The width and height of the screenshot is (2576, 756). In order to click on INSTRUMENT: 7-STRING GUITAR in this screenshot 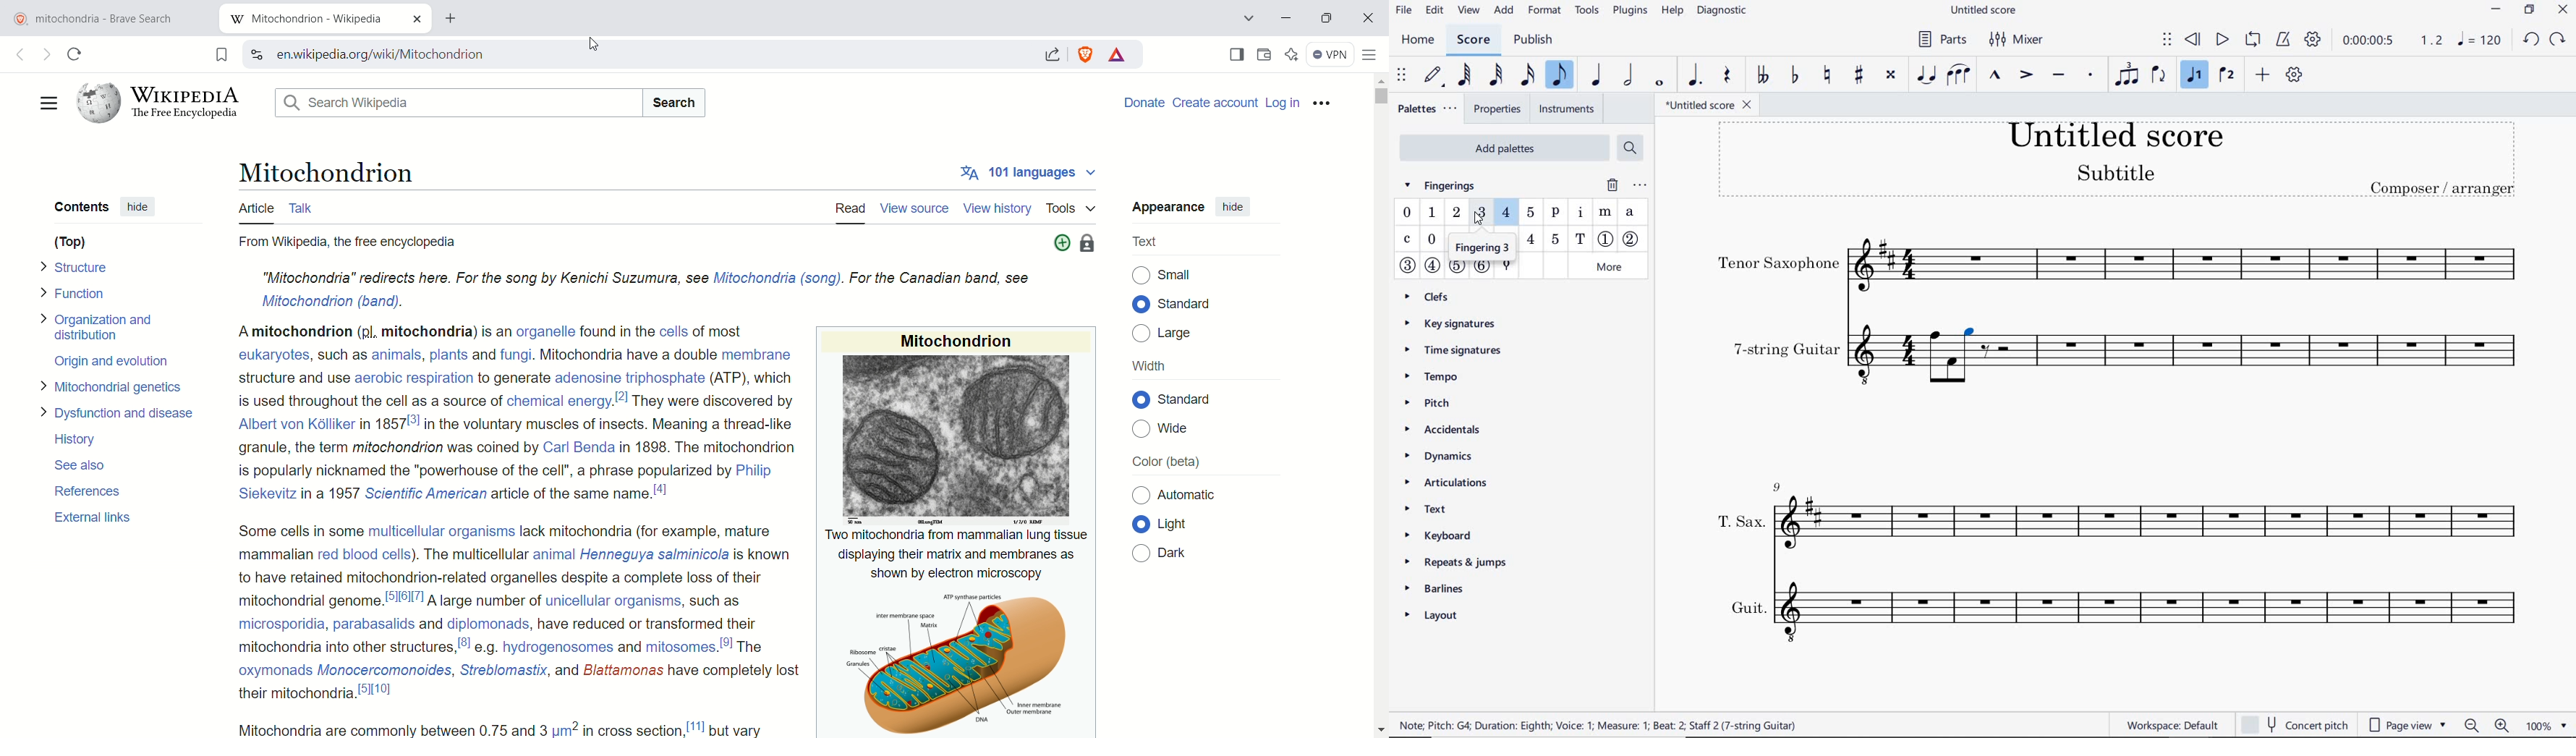, I will do `click(1833, 358)`.